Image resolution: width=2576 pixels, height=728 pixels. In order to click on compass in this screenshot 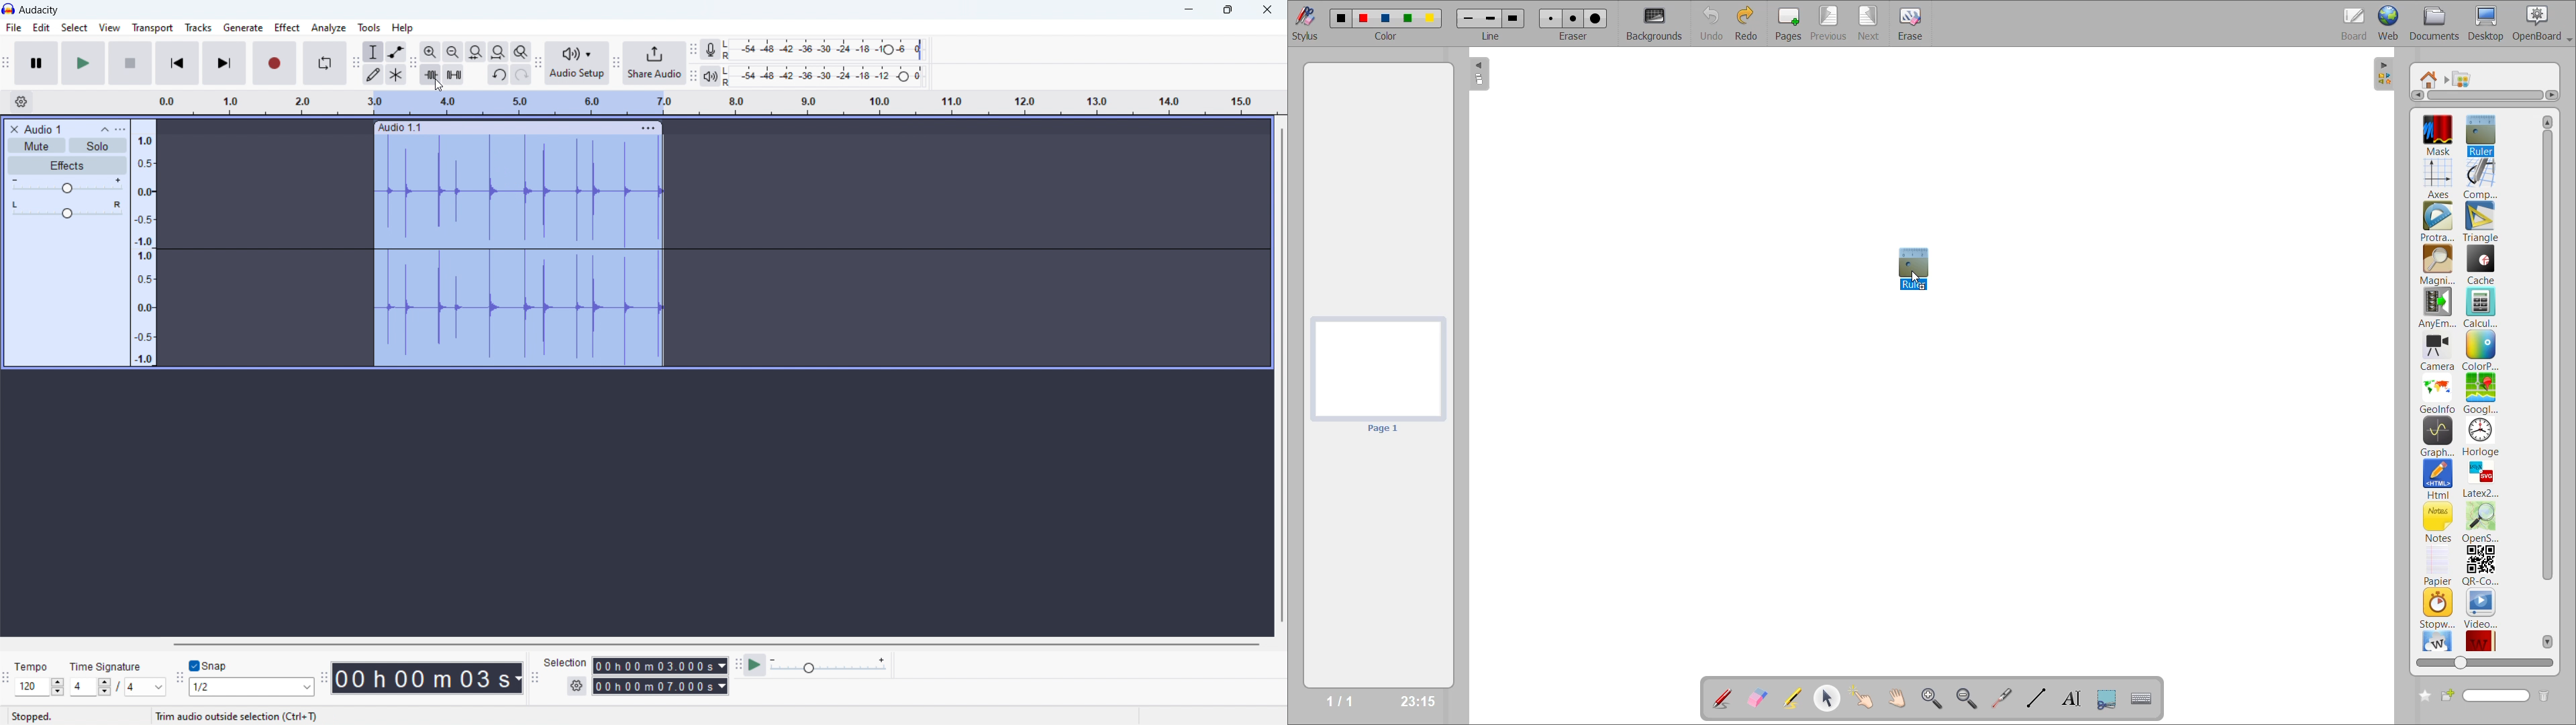, I will do `click(2481, 179)`.